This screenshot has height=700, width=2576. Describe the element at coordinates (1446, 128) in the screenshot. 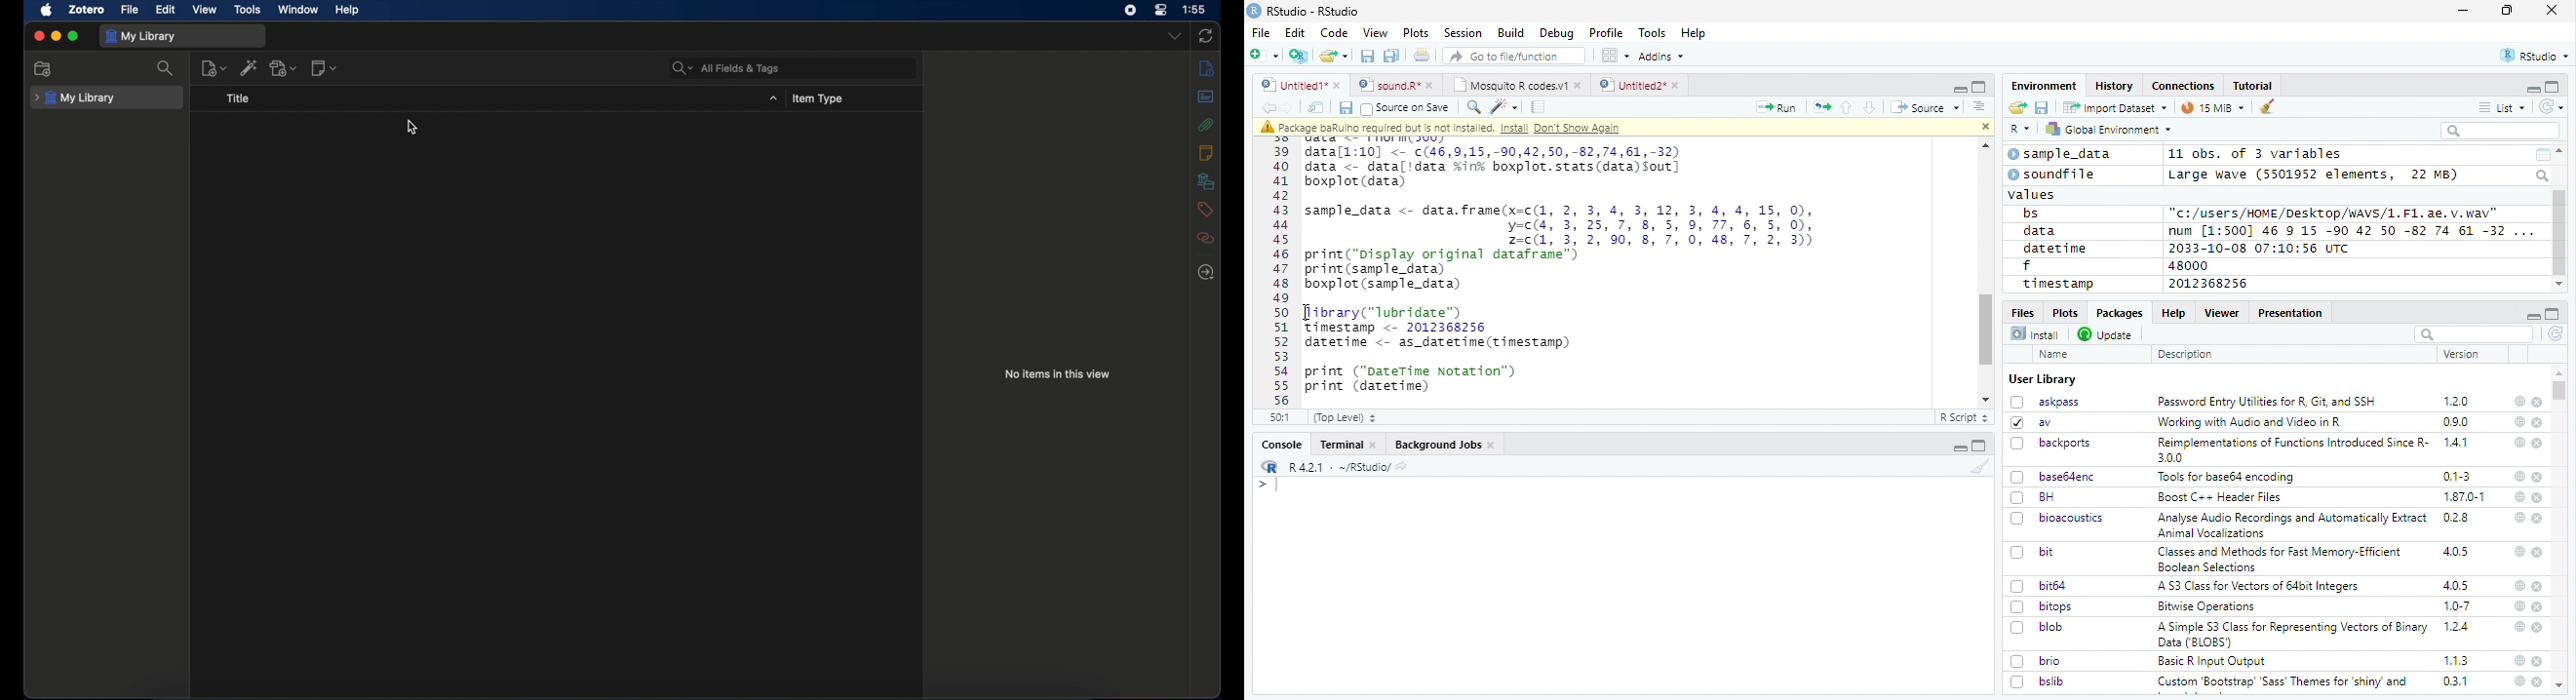

I see `package baRulho required but is not installed. Intall Don't show again.` at that location.